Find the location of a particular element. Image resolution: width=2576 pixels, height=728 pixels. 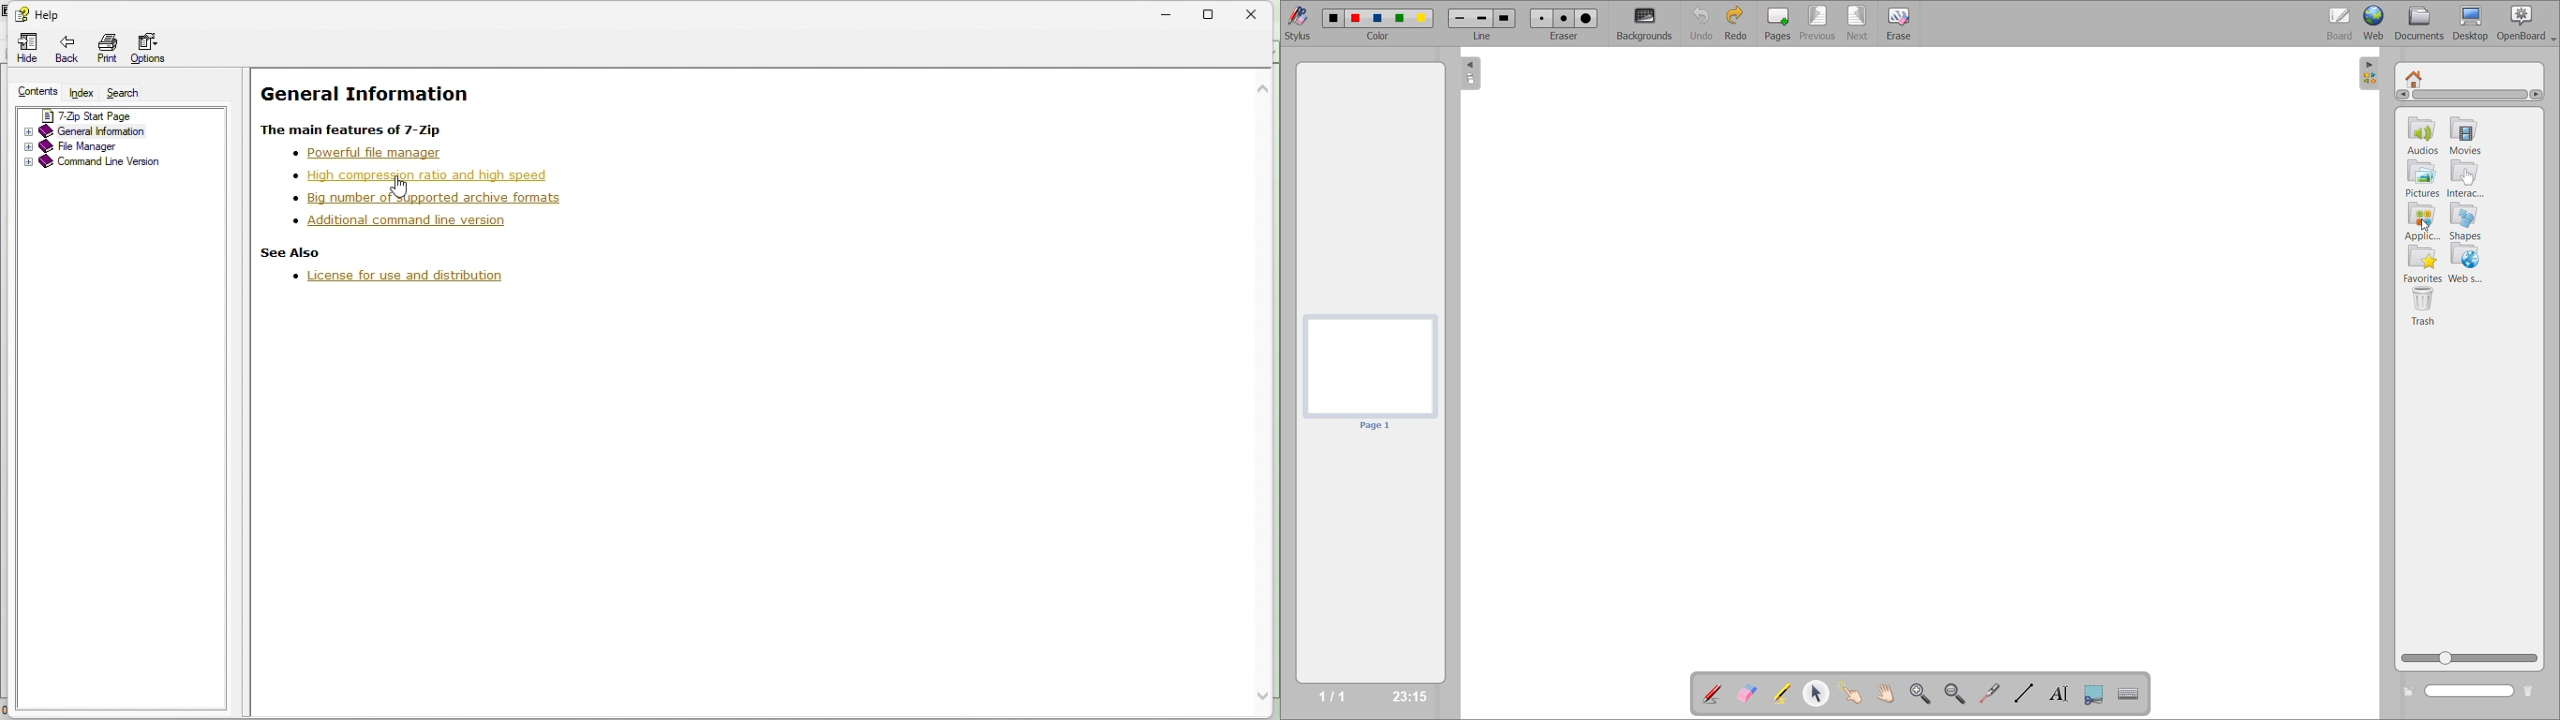

Hide is located at coordinates (26, 48).